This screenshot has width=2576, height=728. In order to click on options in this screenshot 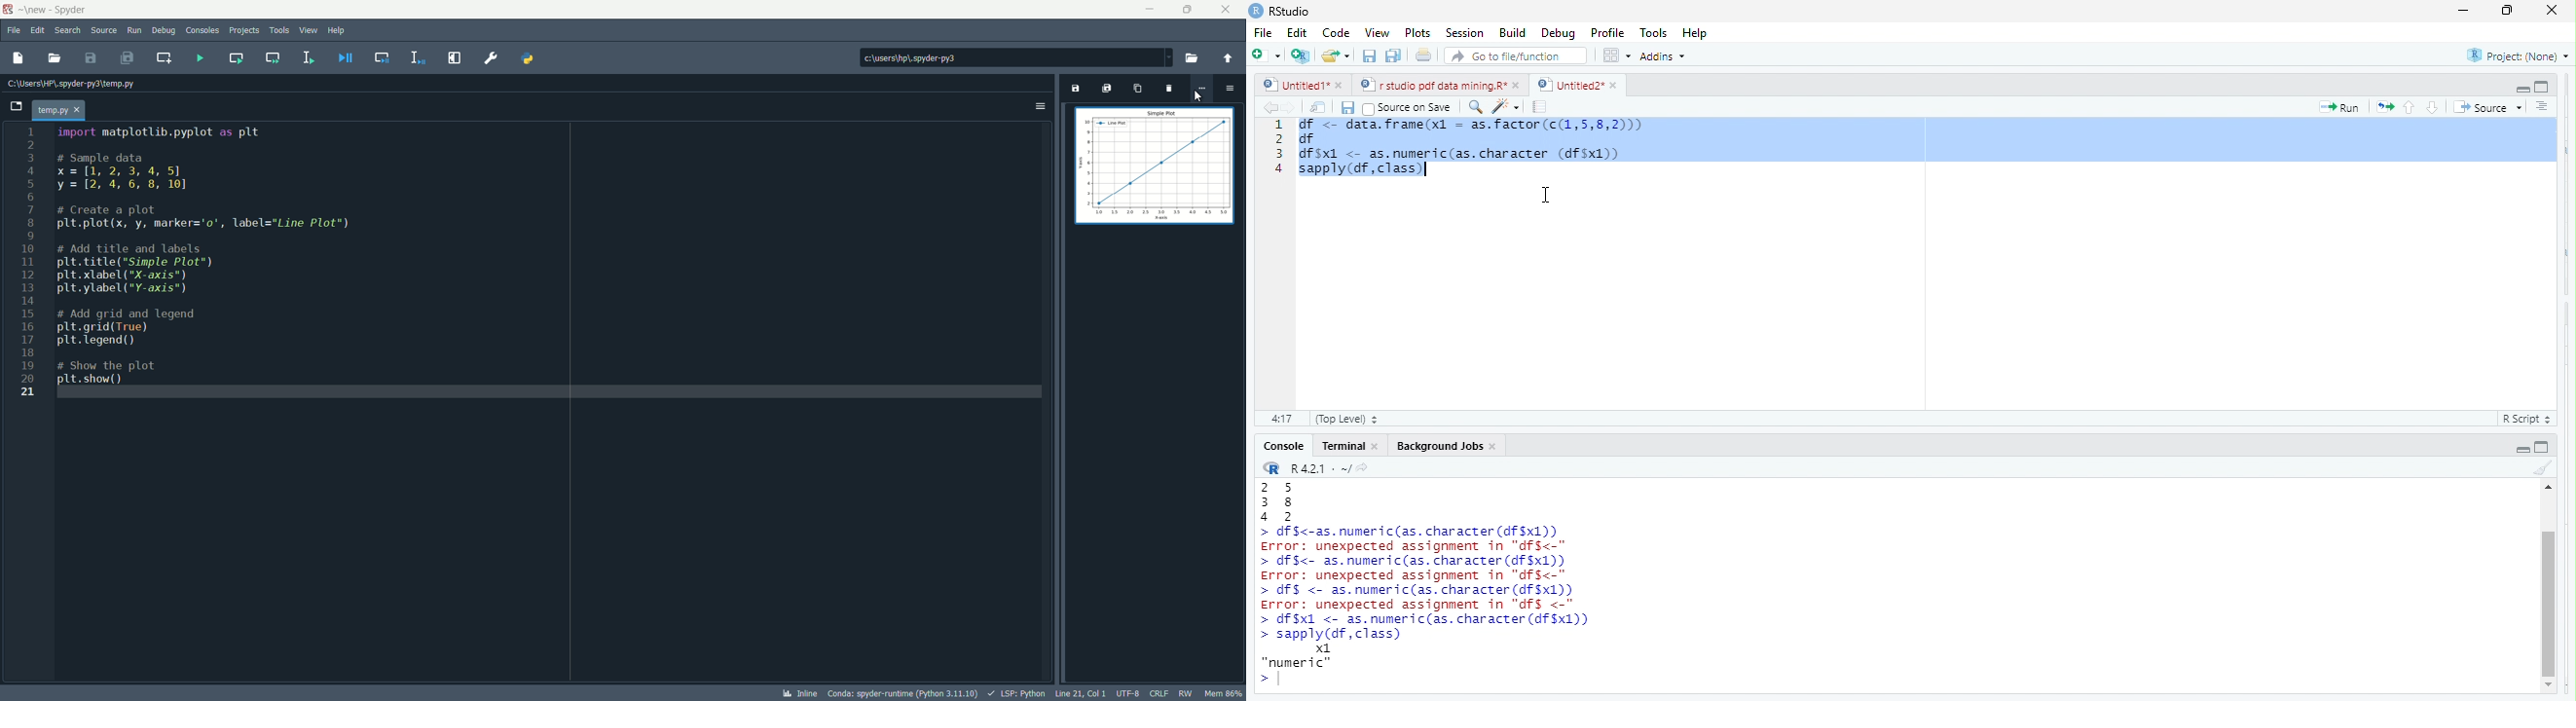, I will do `click(1040, 105)`.